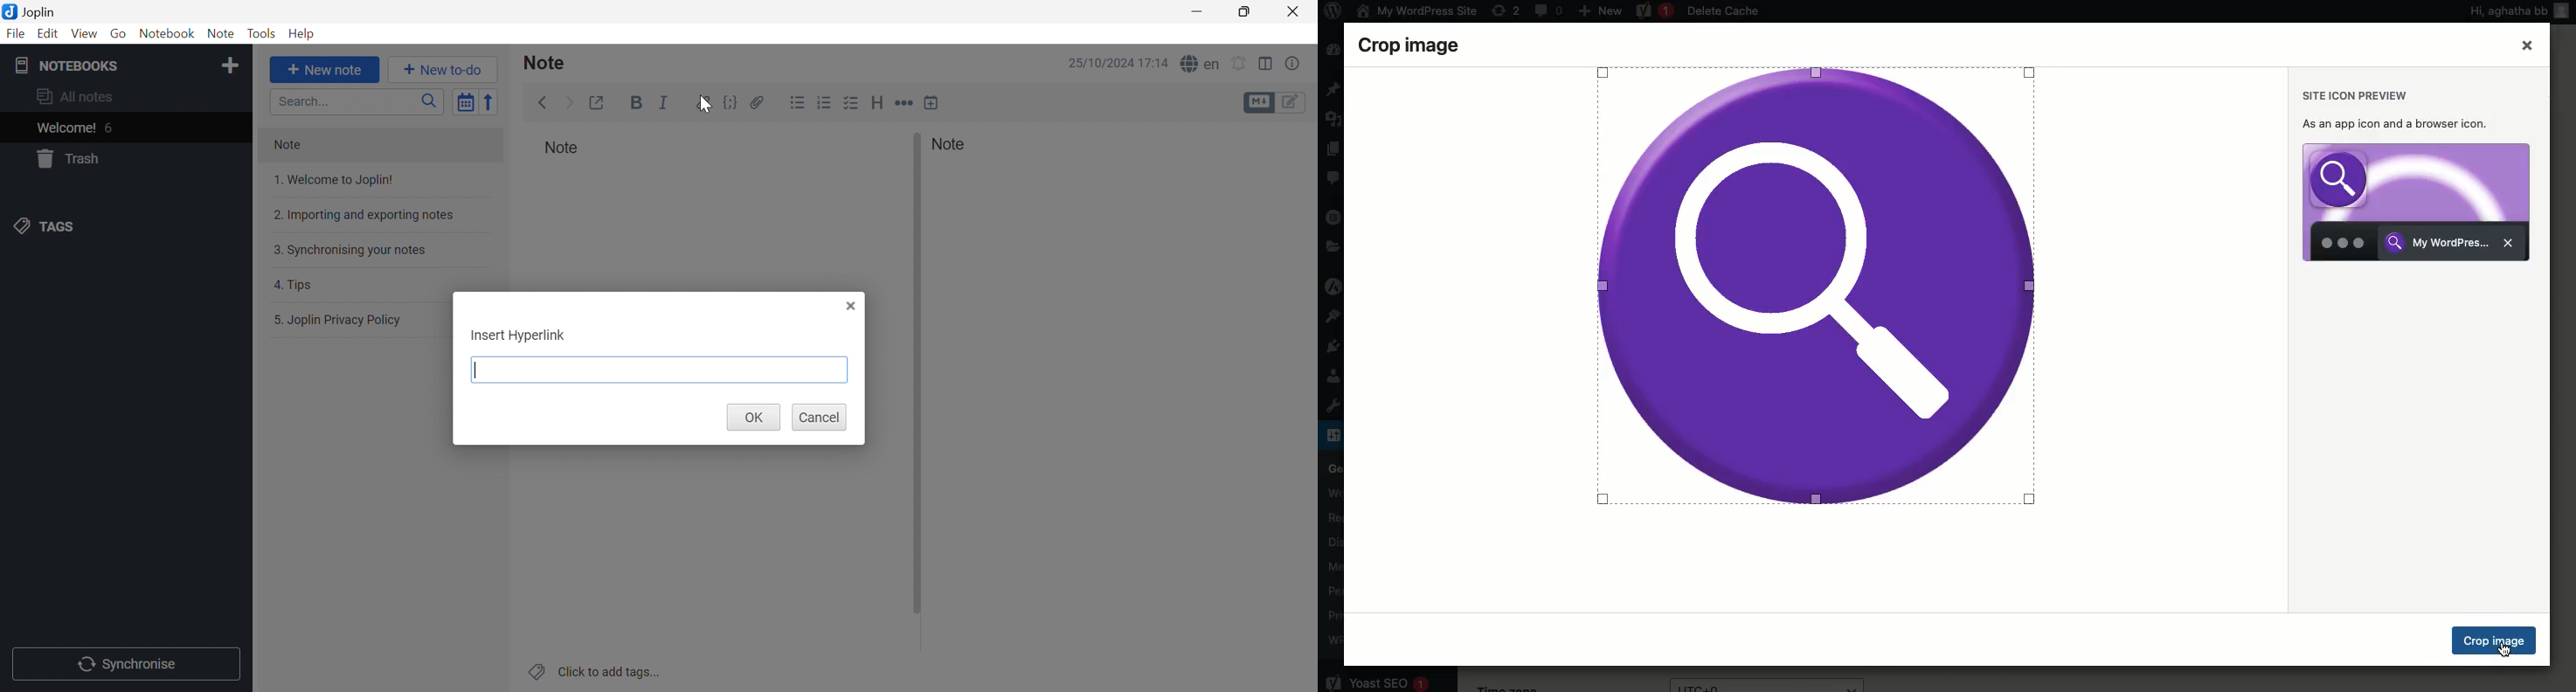 Image resolution: width=2576 pixels, height=700 pixels. I want to click on Tags, so click(123, 227).